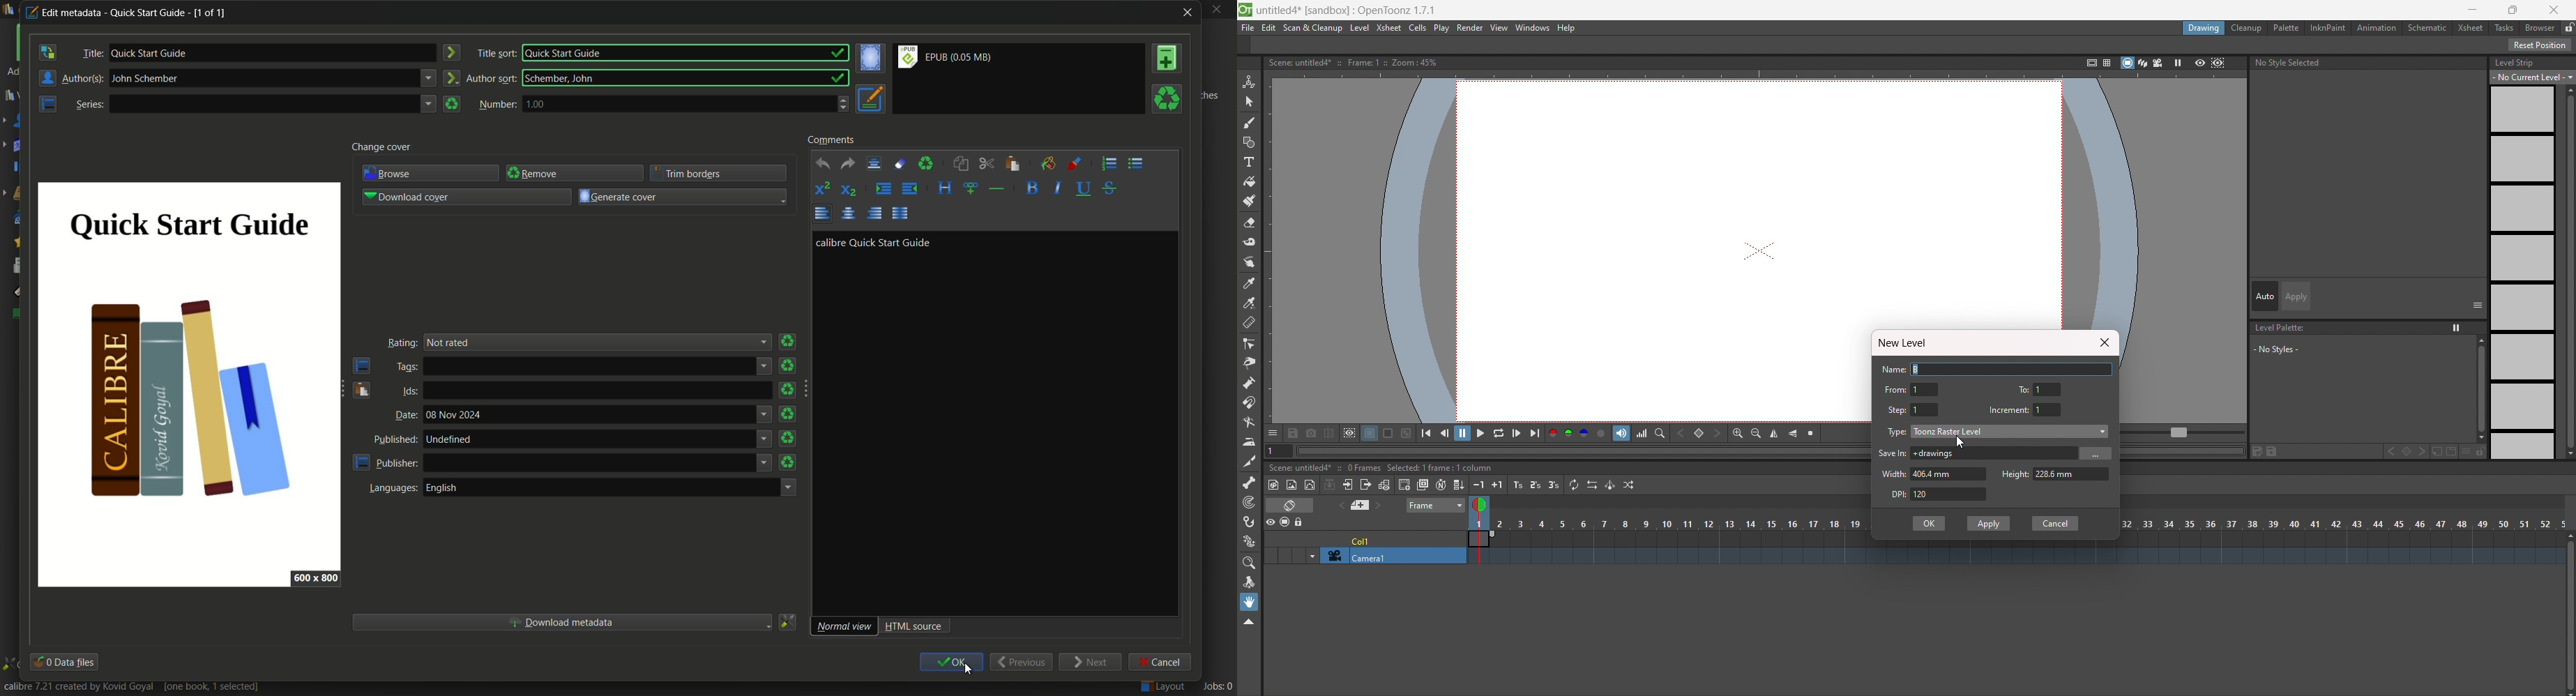  What do you see at coordinates (882, 190) in the screenshot?
I see `increase indentation` at bounding box center [882, 190].